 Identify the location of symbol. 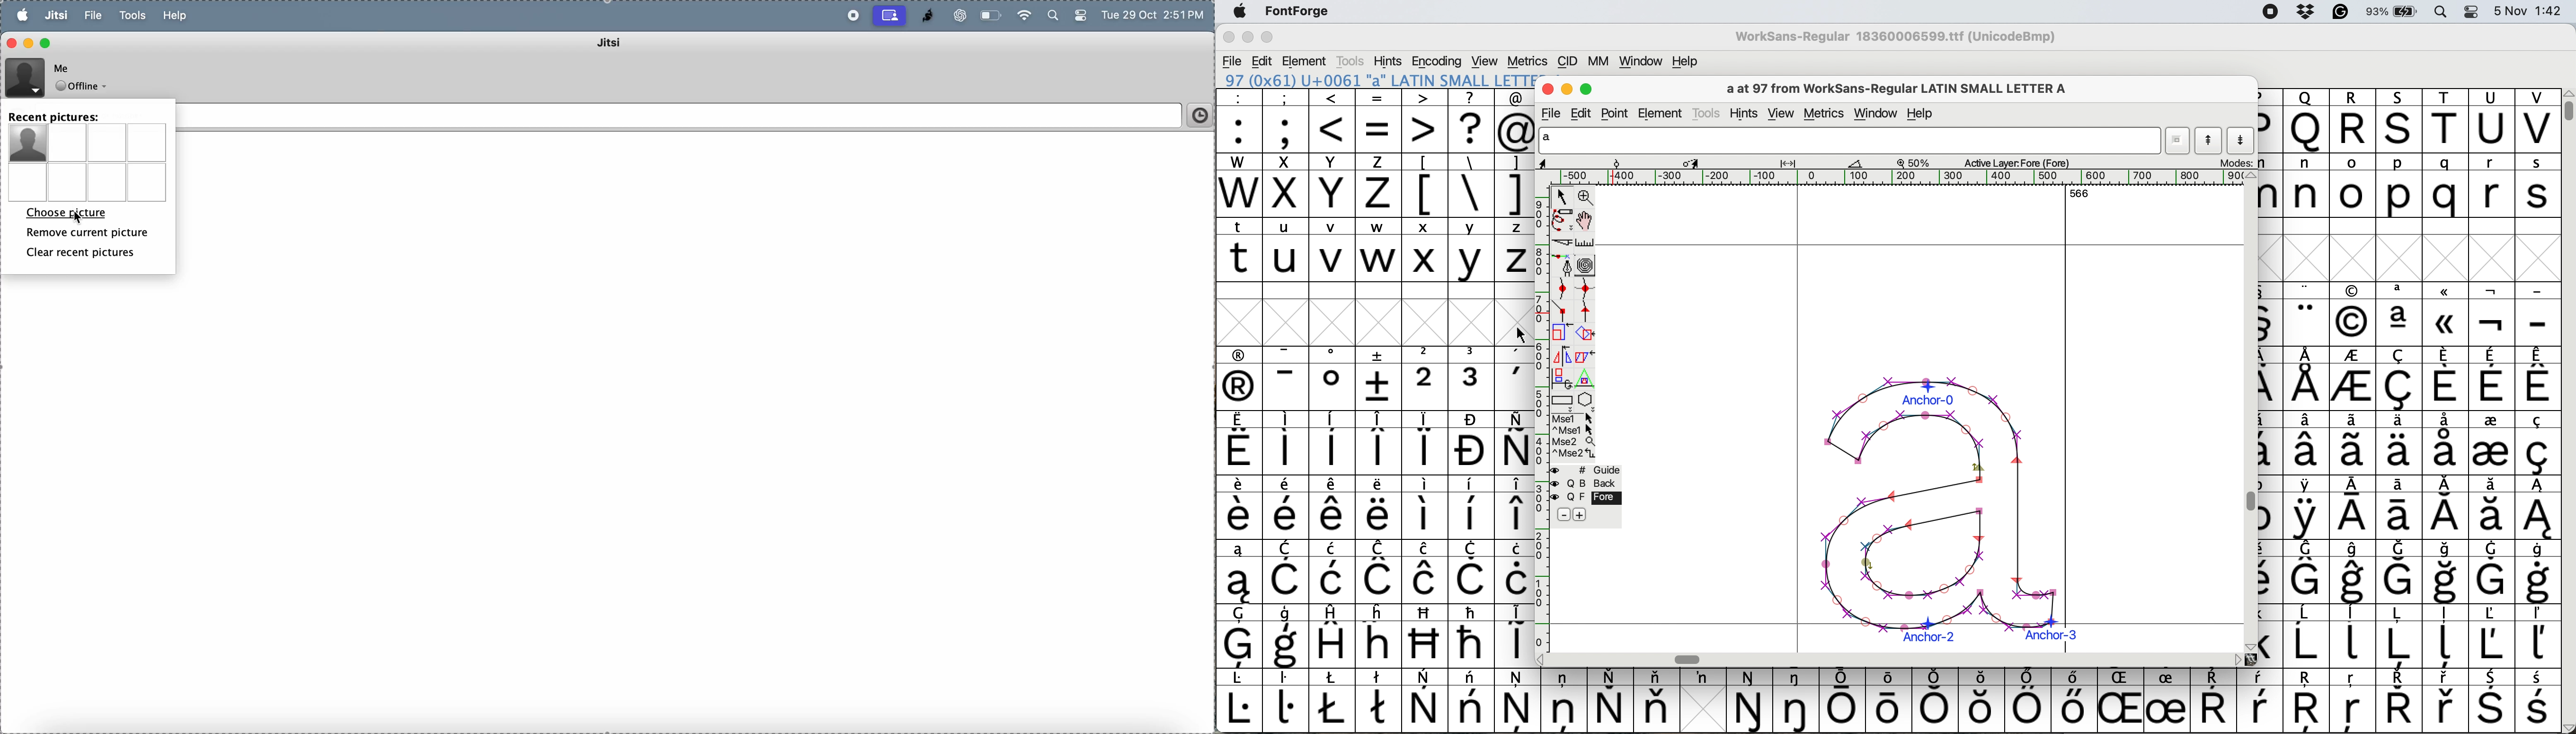
(2537, 508).